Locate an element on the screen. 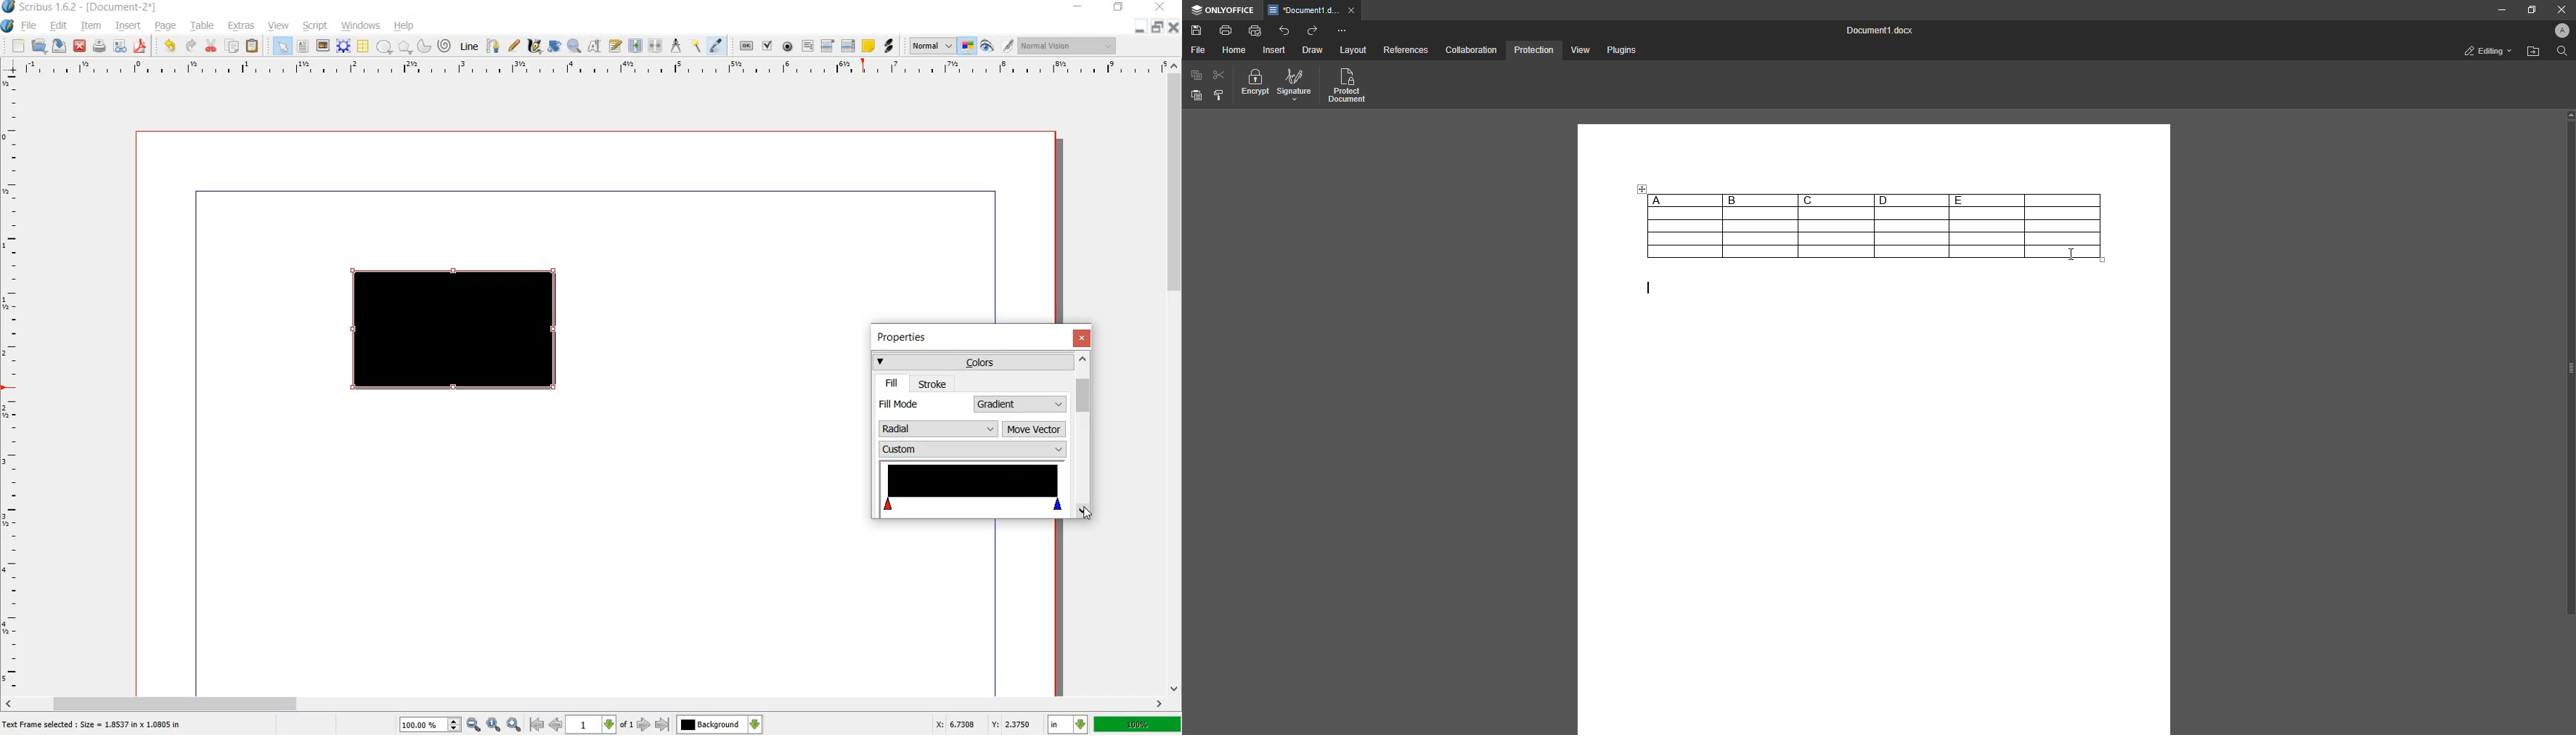  render frame is located at coordinates (343, 46).